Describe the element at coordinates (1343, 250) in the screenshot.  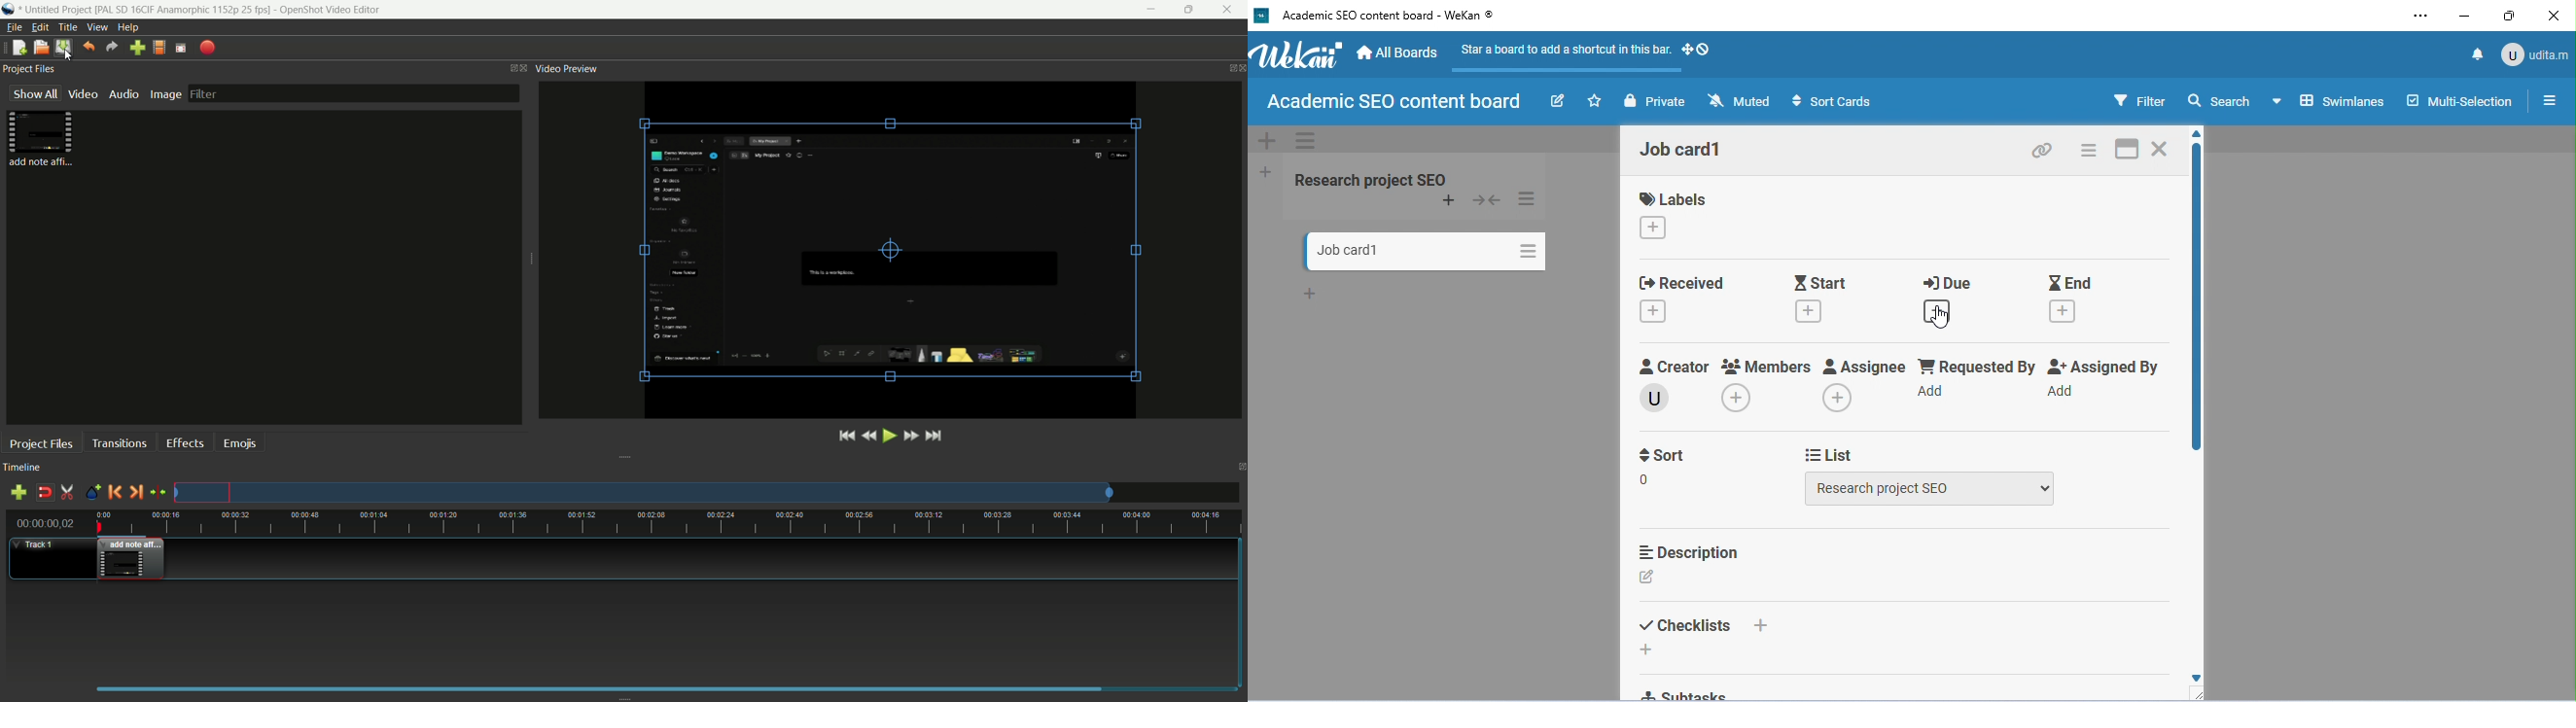
I see `card name: Job card1` at that location.